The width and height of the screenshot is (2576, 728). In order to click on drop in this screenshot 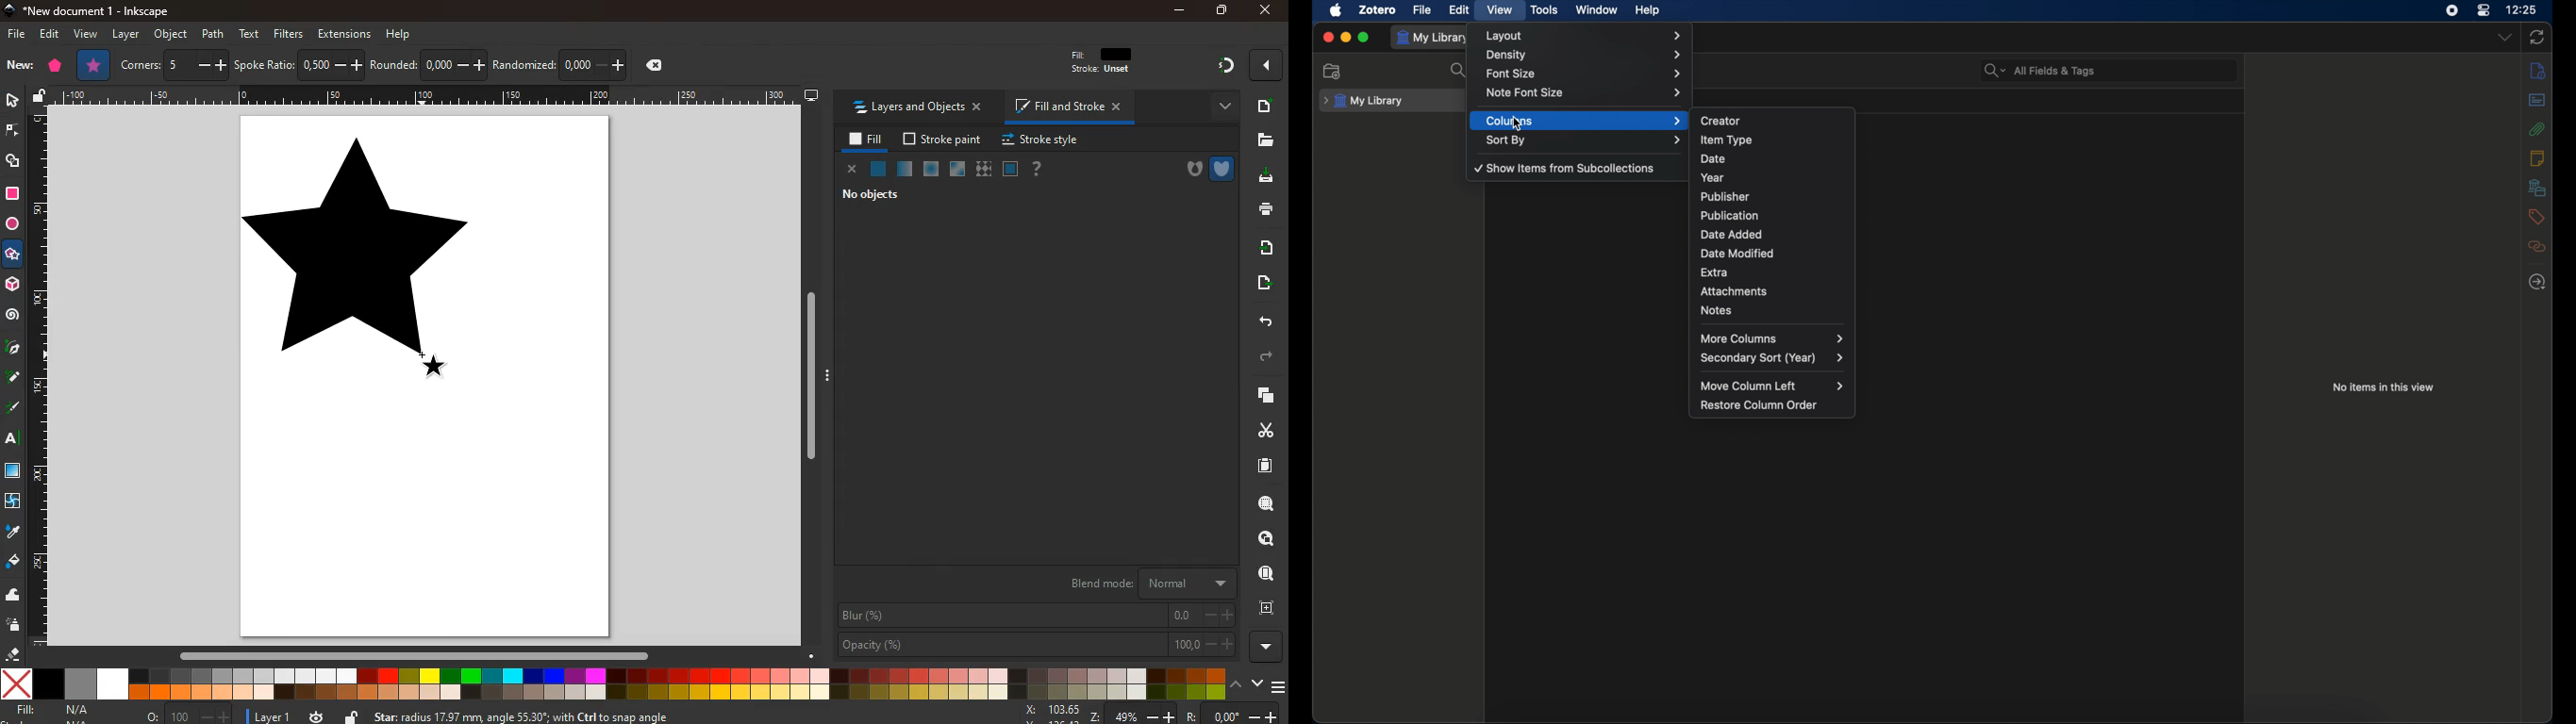, I will do `click(13, 532)`.